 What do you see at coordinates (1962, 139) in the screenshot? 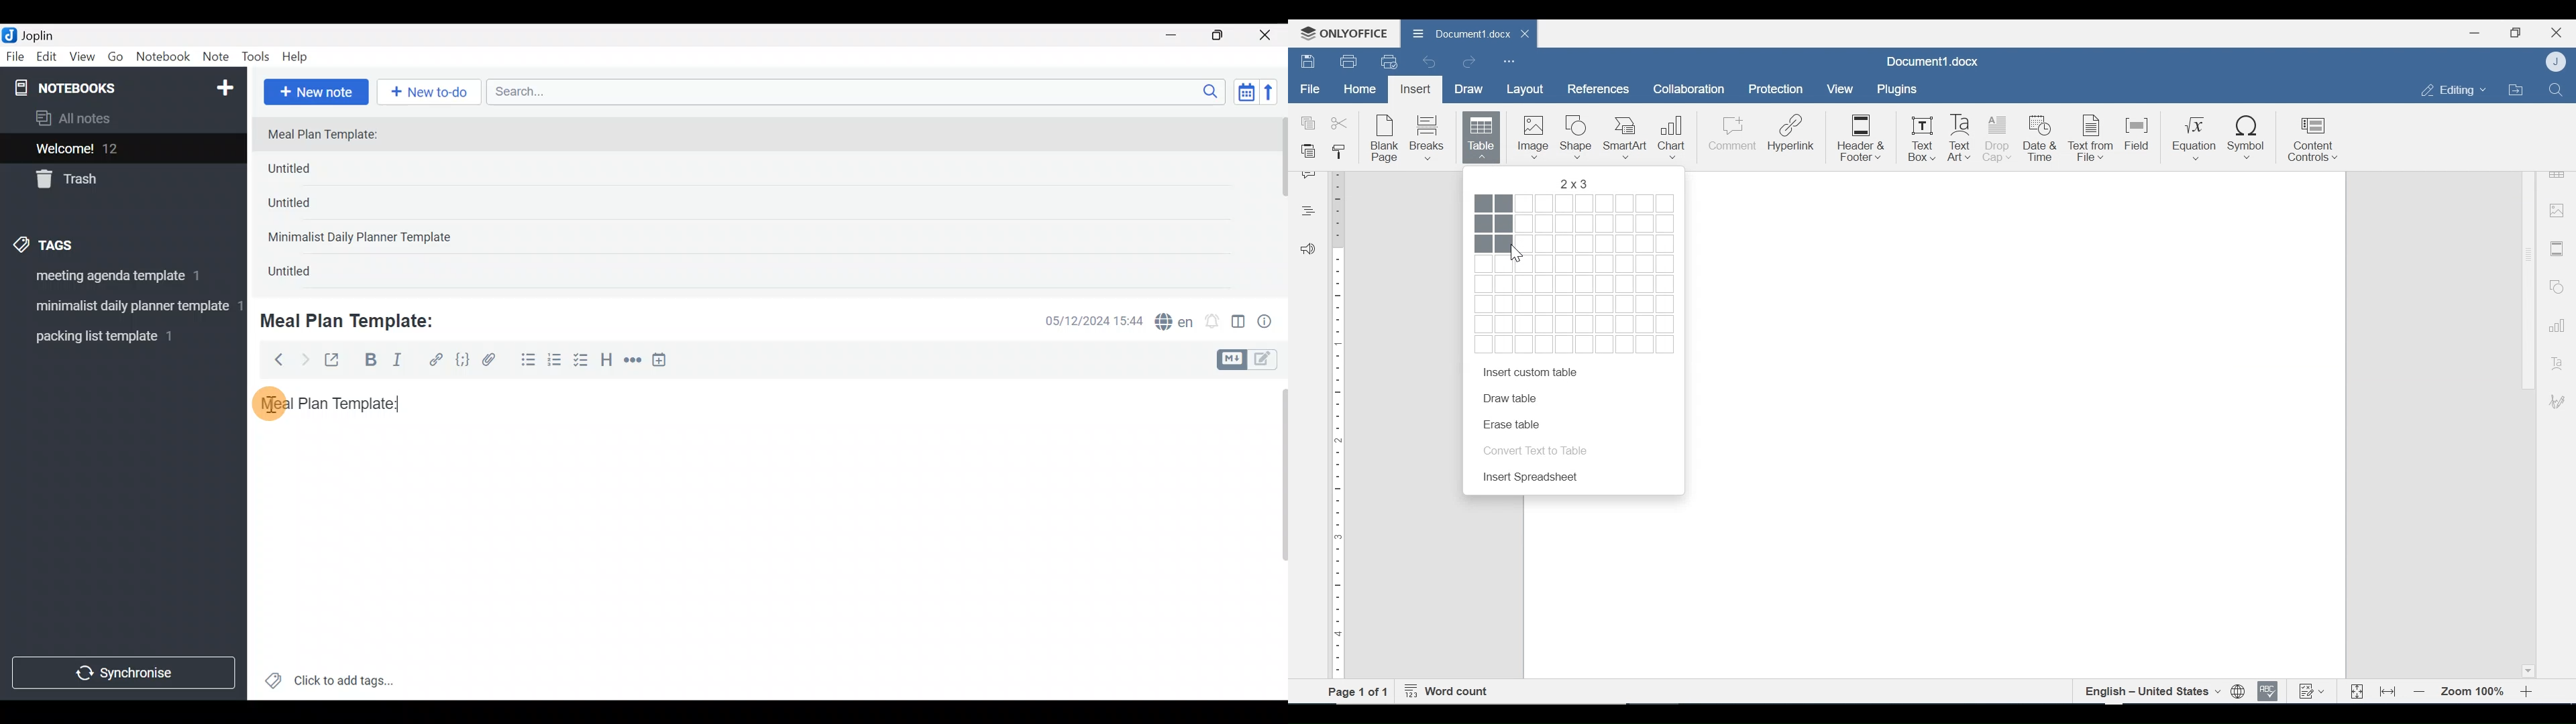
I see `Text Art` at bounding box center [1962, 139].